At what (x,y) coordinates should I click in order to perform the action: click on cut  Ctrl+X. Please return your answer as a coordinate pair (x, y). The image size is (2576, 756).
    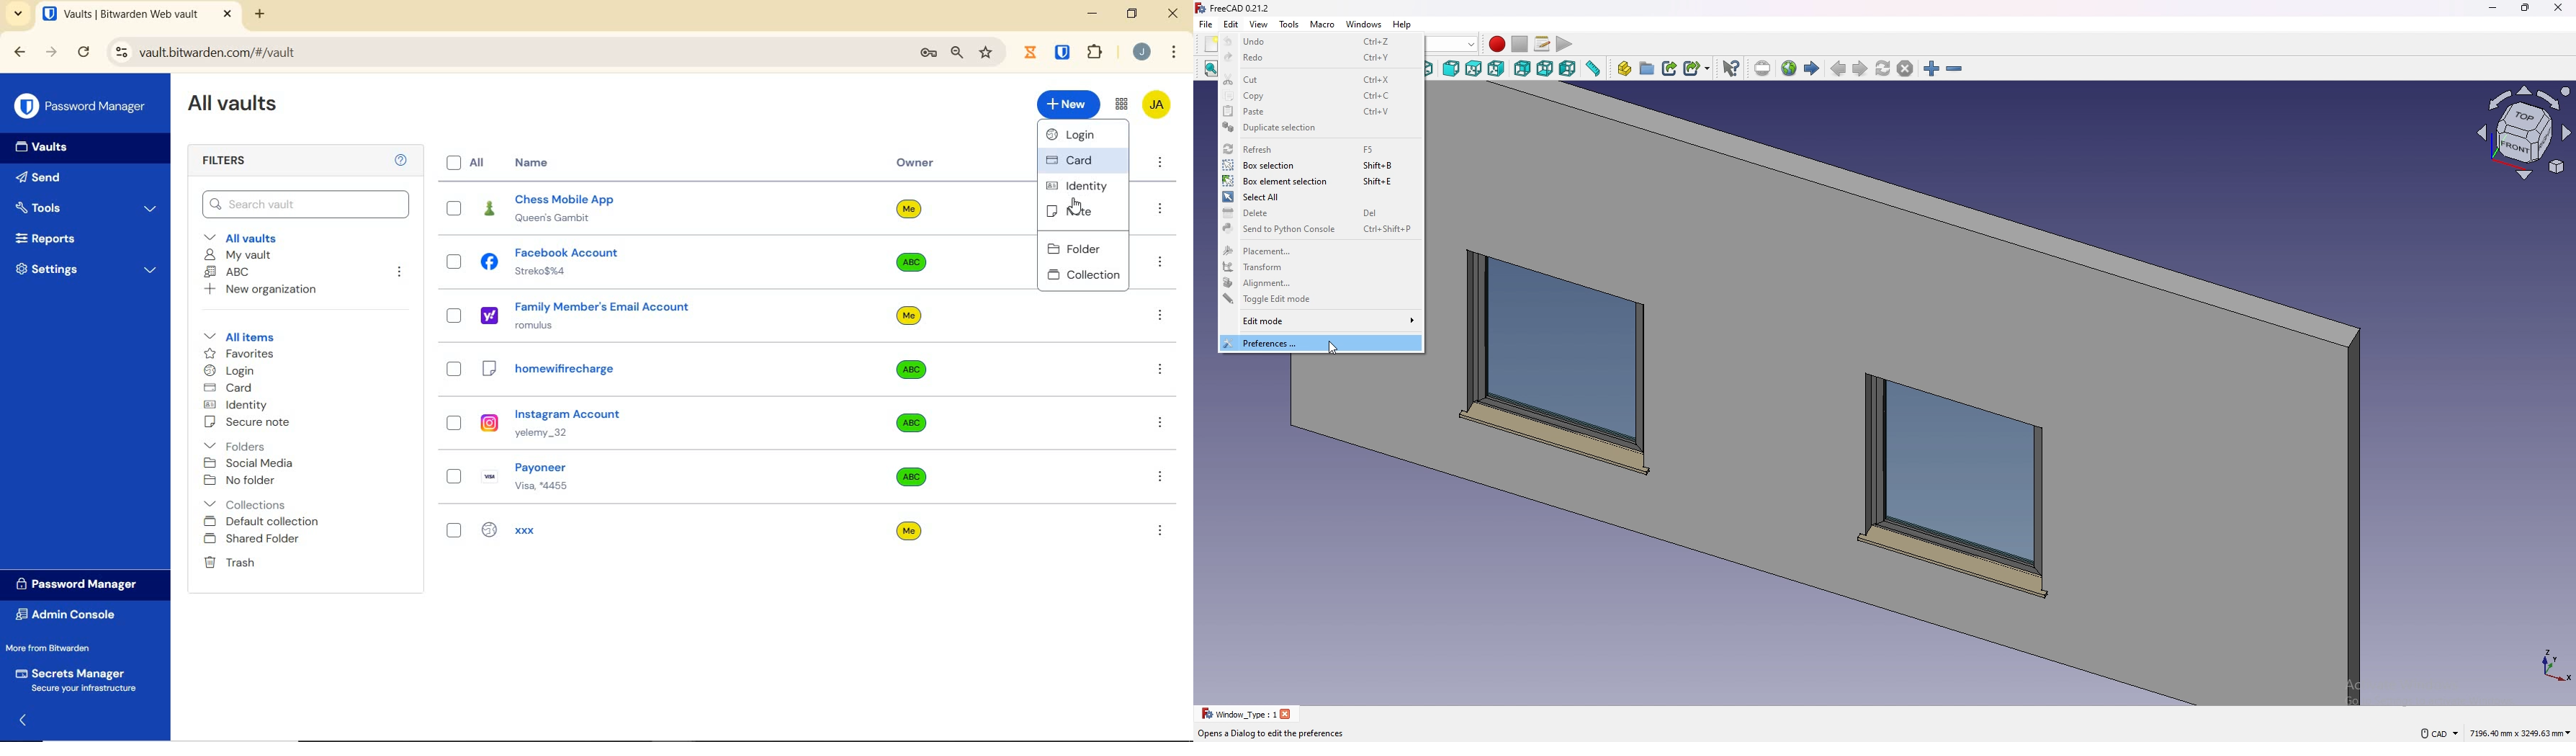
    Looking at the image, I should click on (1321, 79).